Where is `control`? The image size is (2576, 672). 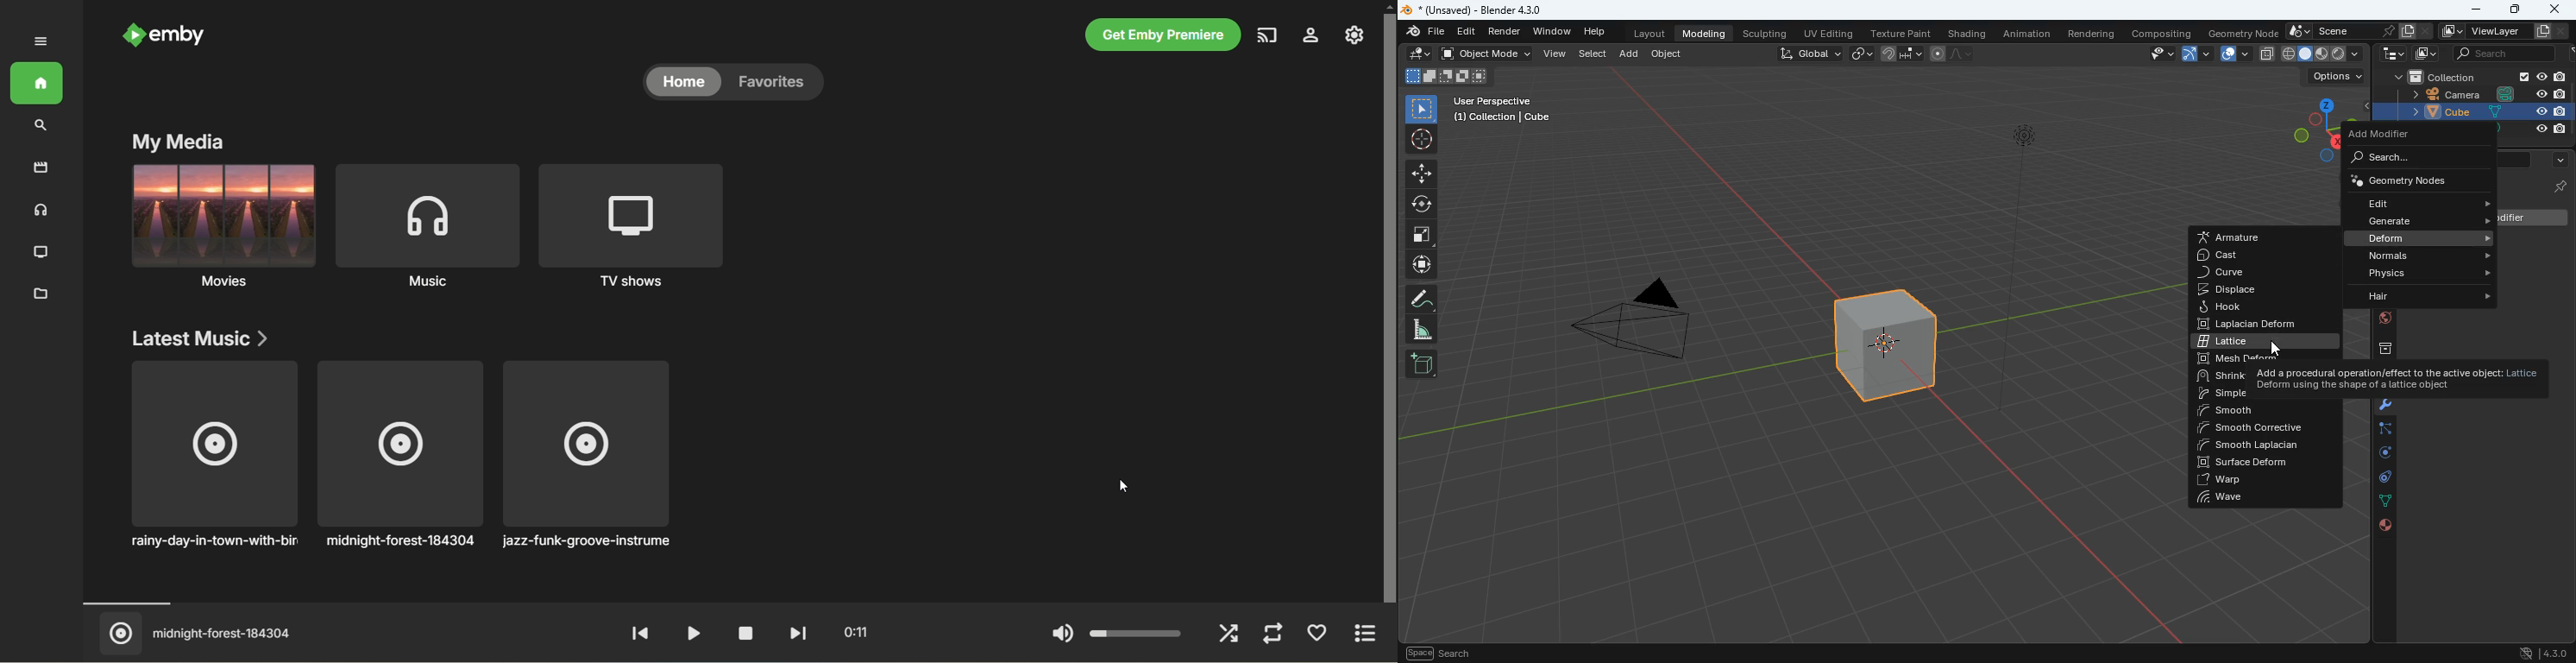 control is located at coordinates (2381, 479).